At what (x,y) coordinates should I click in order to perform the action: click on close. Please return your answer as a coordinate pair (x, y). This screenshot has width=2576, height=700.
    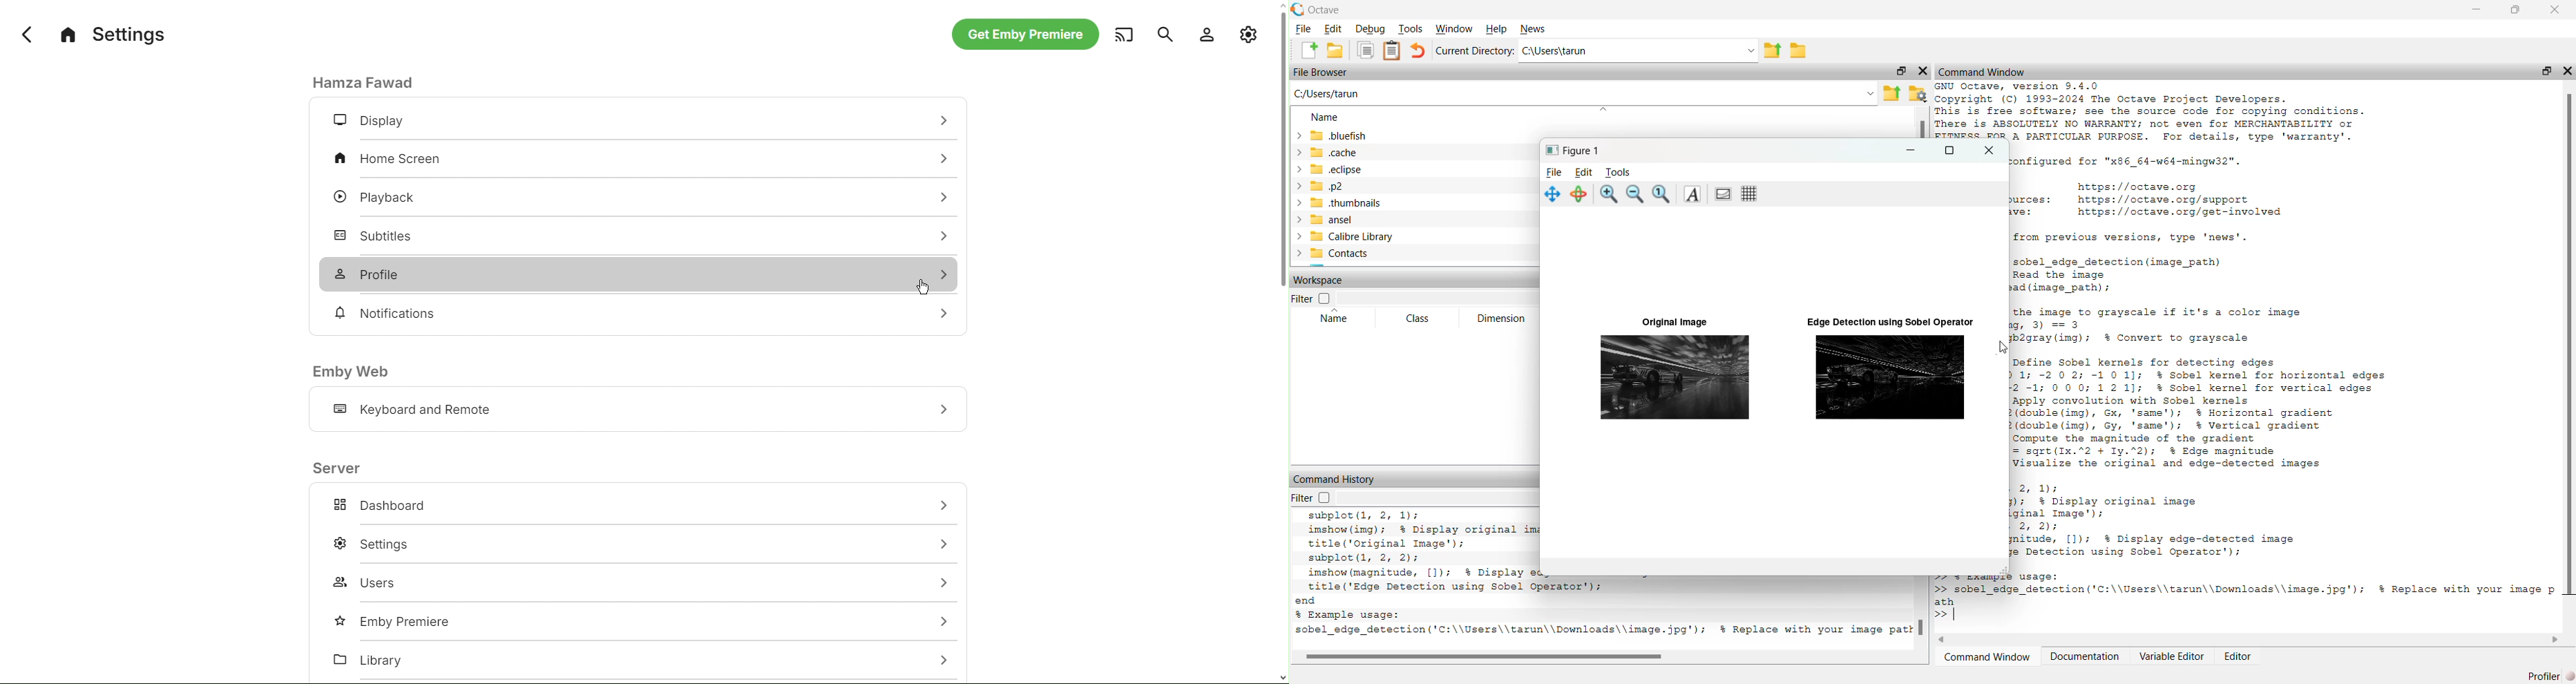
    Looking at the image, I should click on (2556, 8).